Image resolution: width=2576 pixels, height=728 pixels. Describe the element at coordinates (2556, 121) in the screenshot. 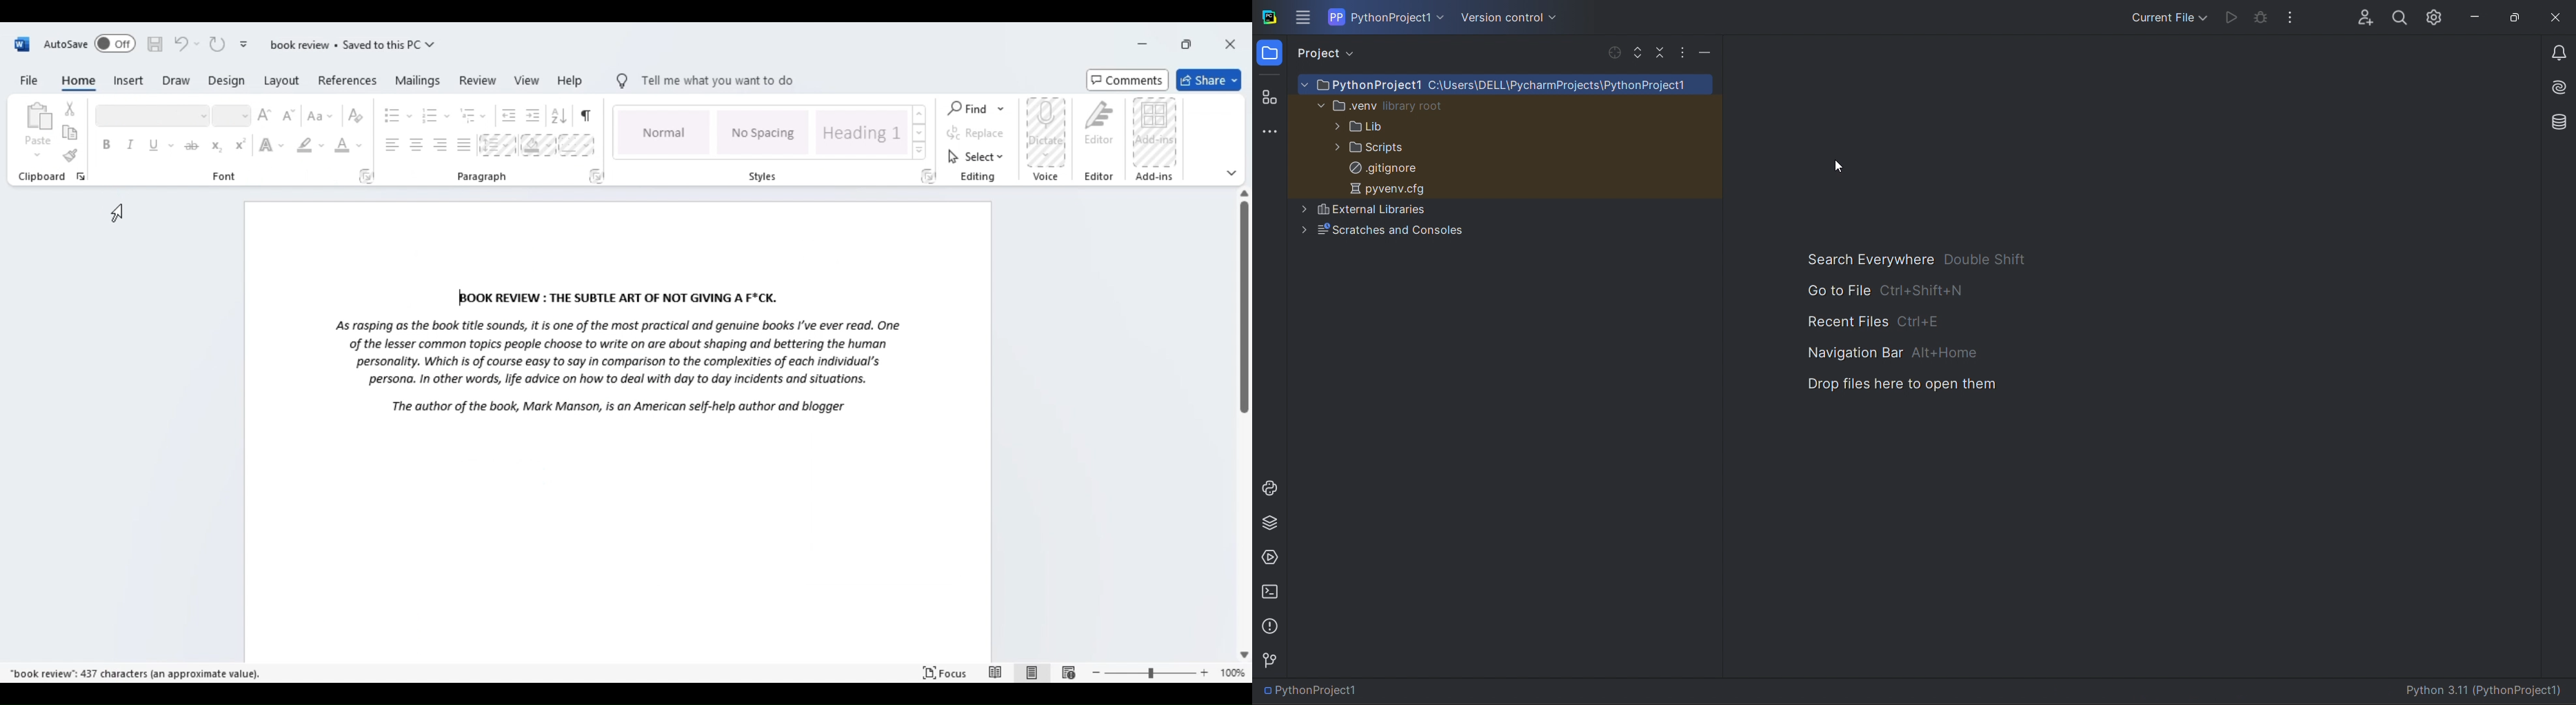

I see `database` at that location.